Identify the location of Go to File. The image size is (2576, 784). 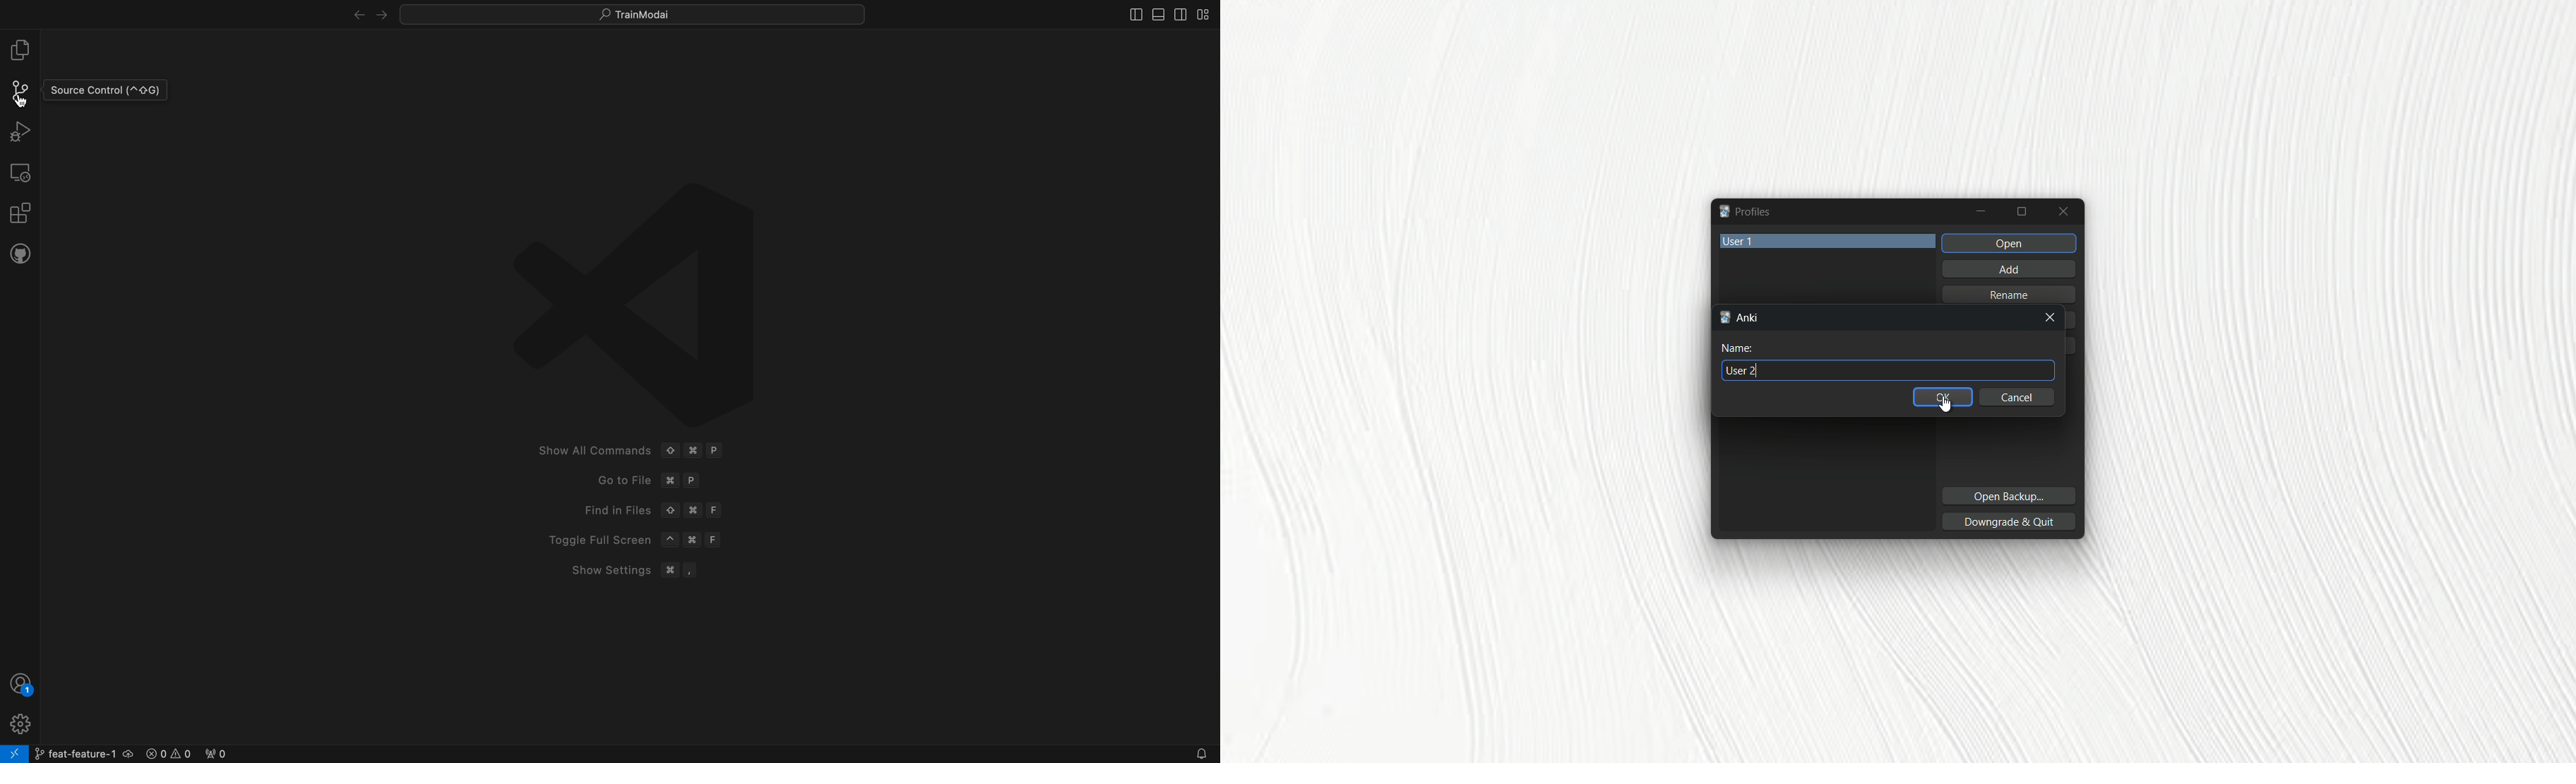
(612, 481).